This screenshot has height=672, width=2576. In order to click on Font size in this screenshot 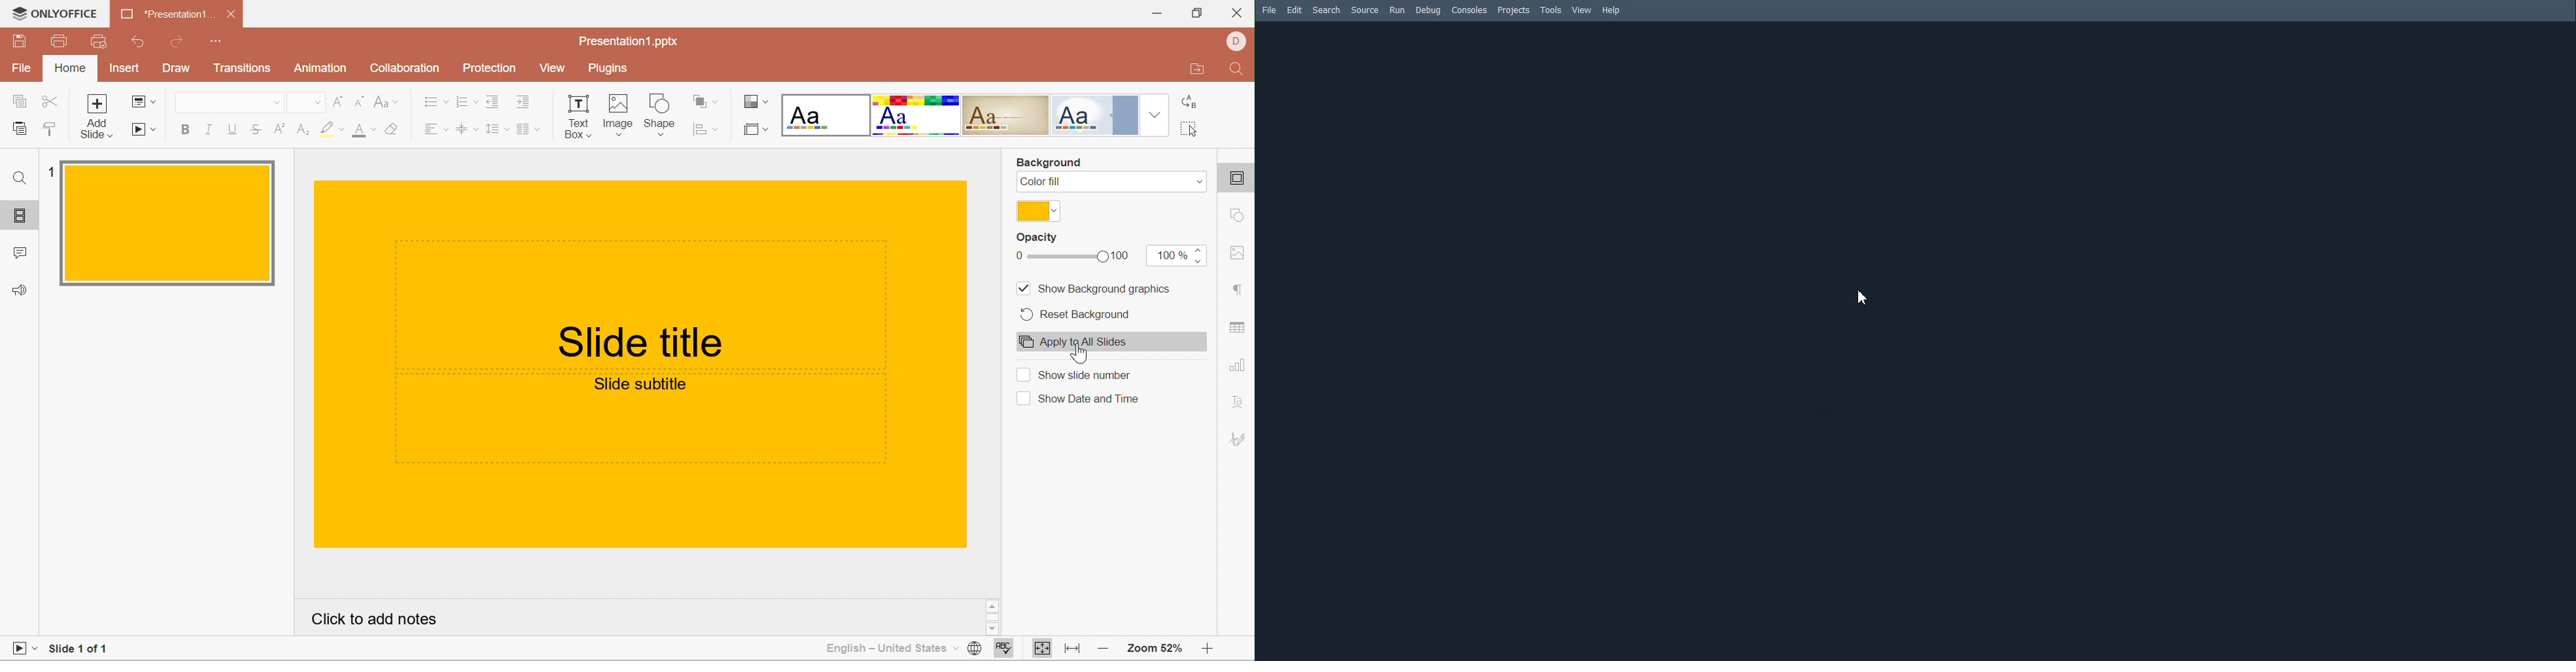, I will do `click(364, 130)`.